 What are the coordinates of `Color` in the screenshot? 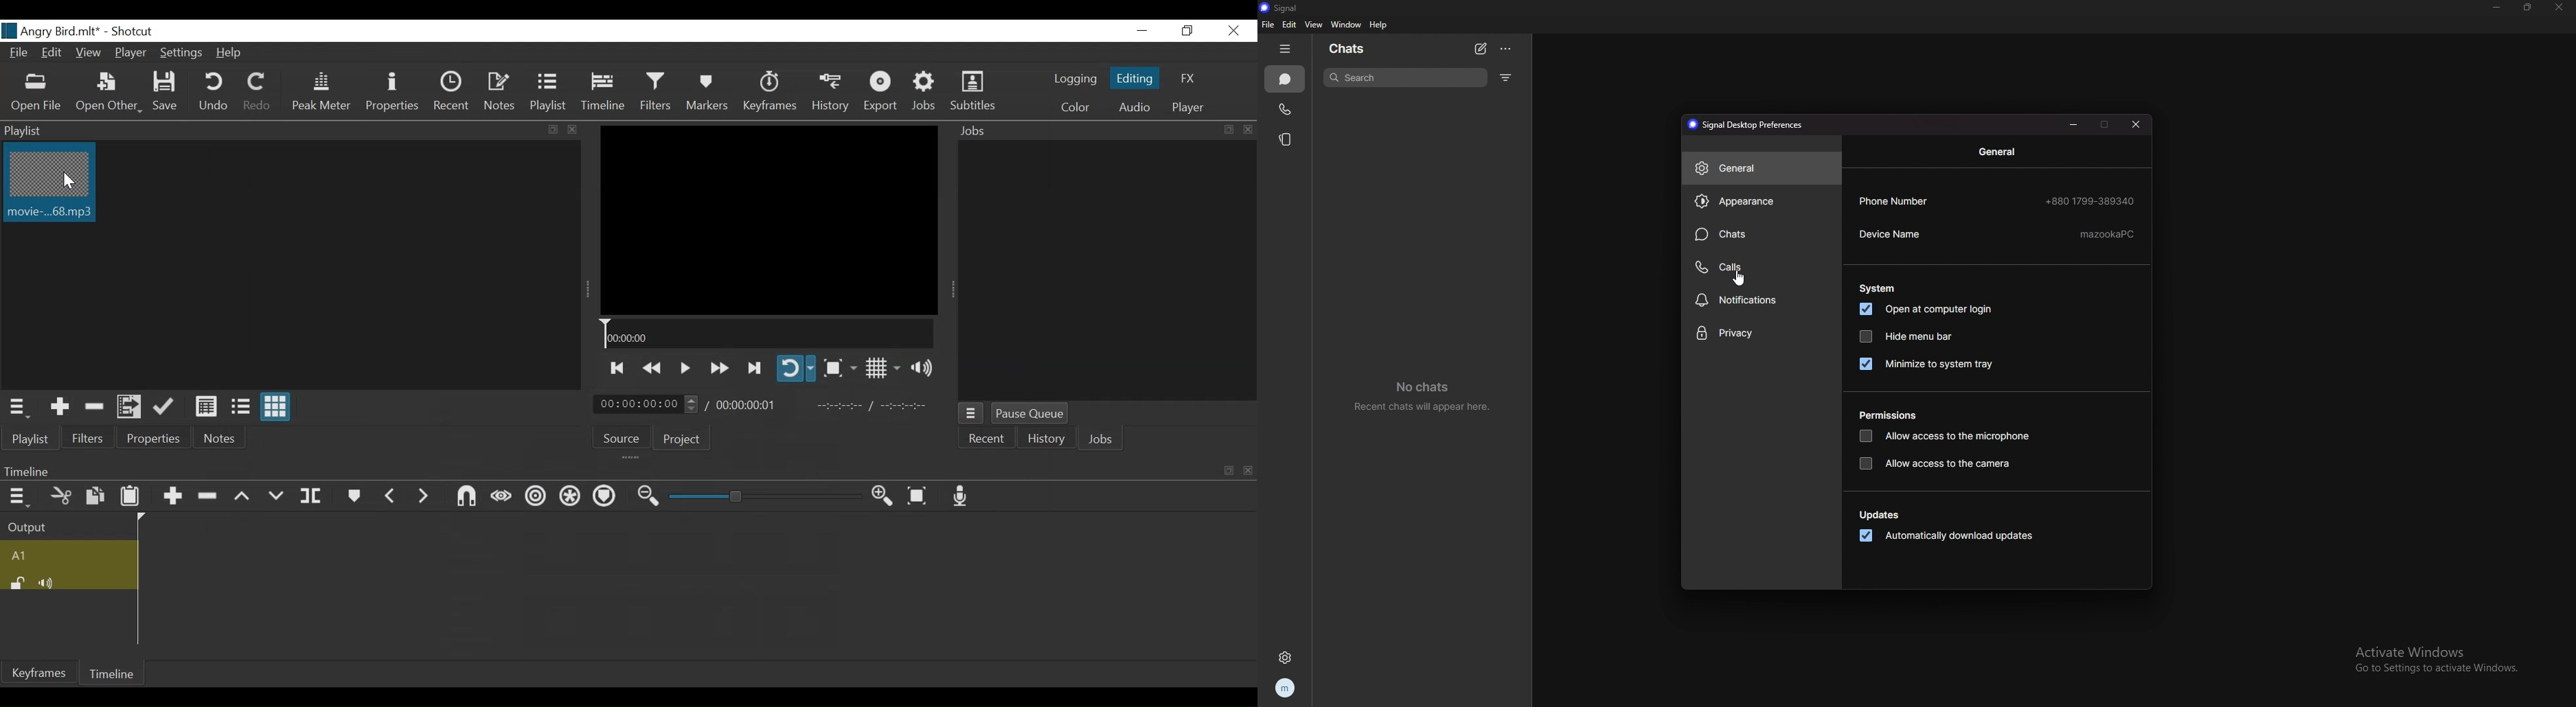 It's located at (1075, 108).